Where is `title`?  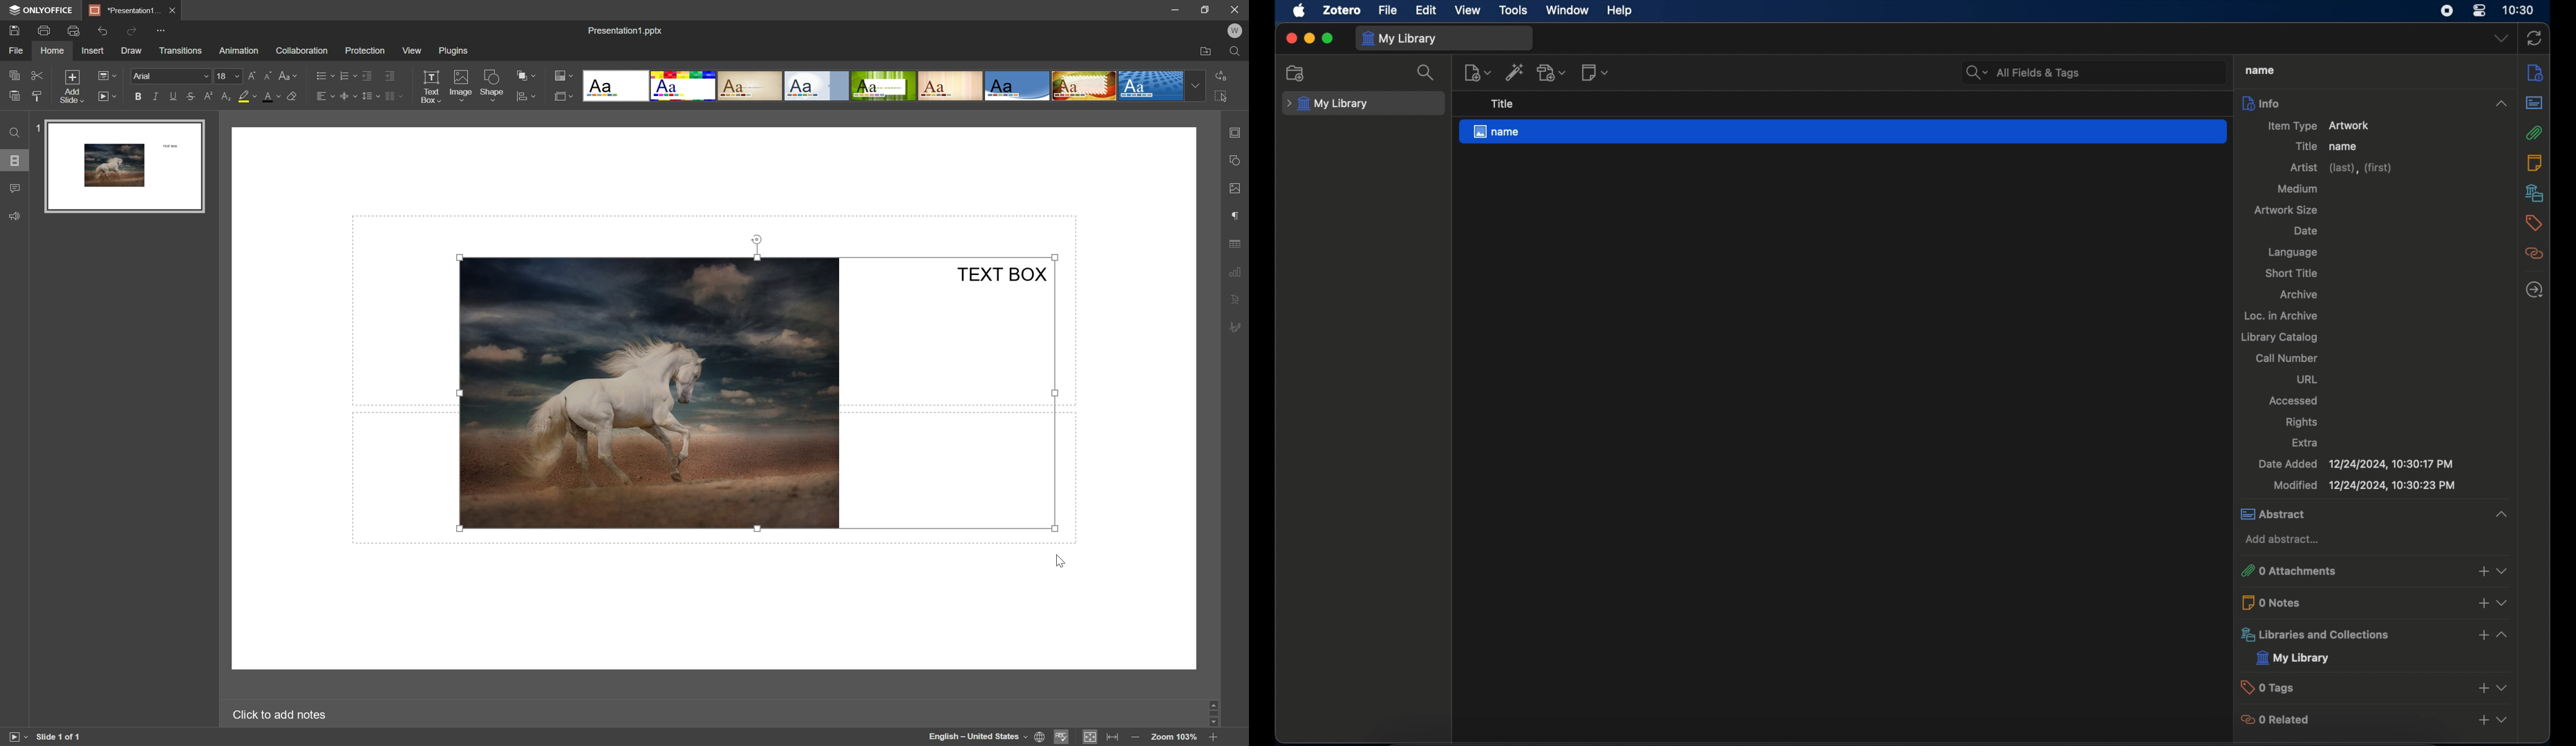
title is located at coordinates (2260, 70).